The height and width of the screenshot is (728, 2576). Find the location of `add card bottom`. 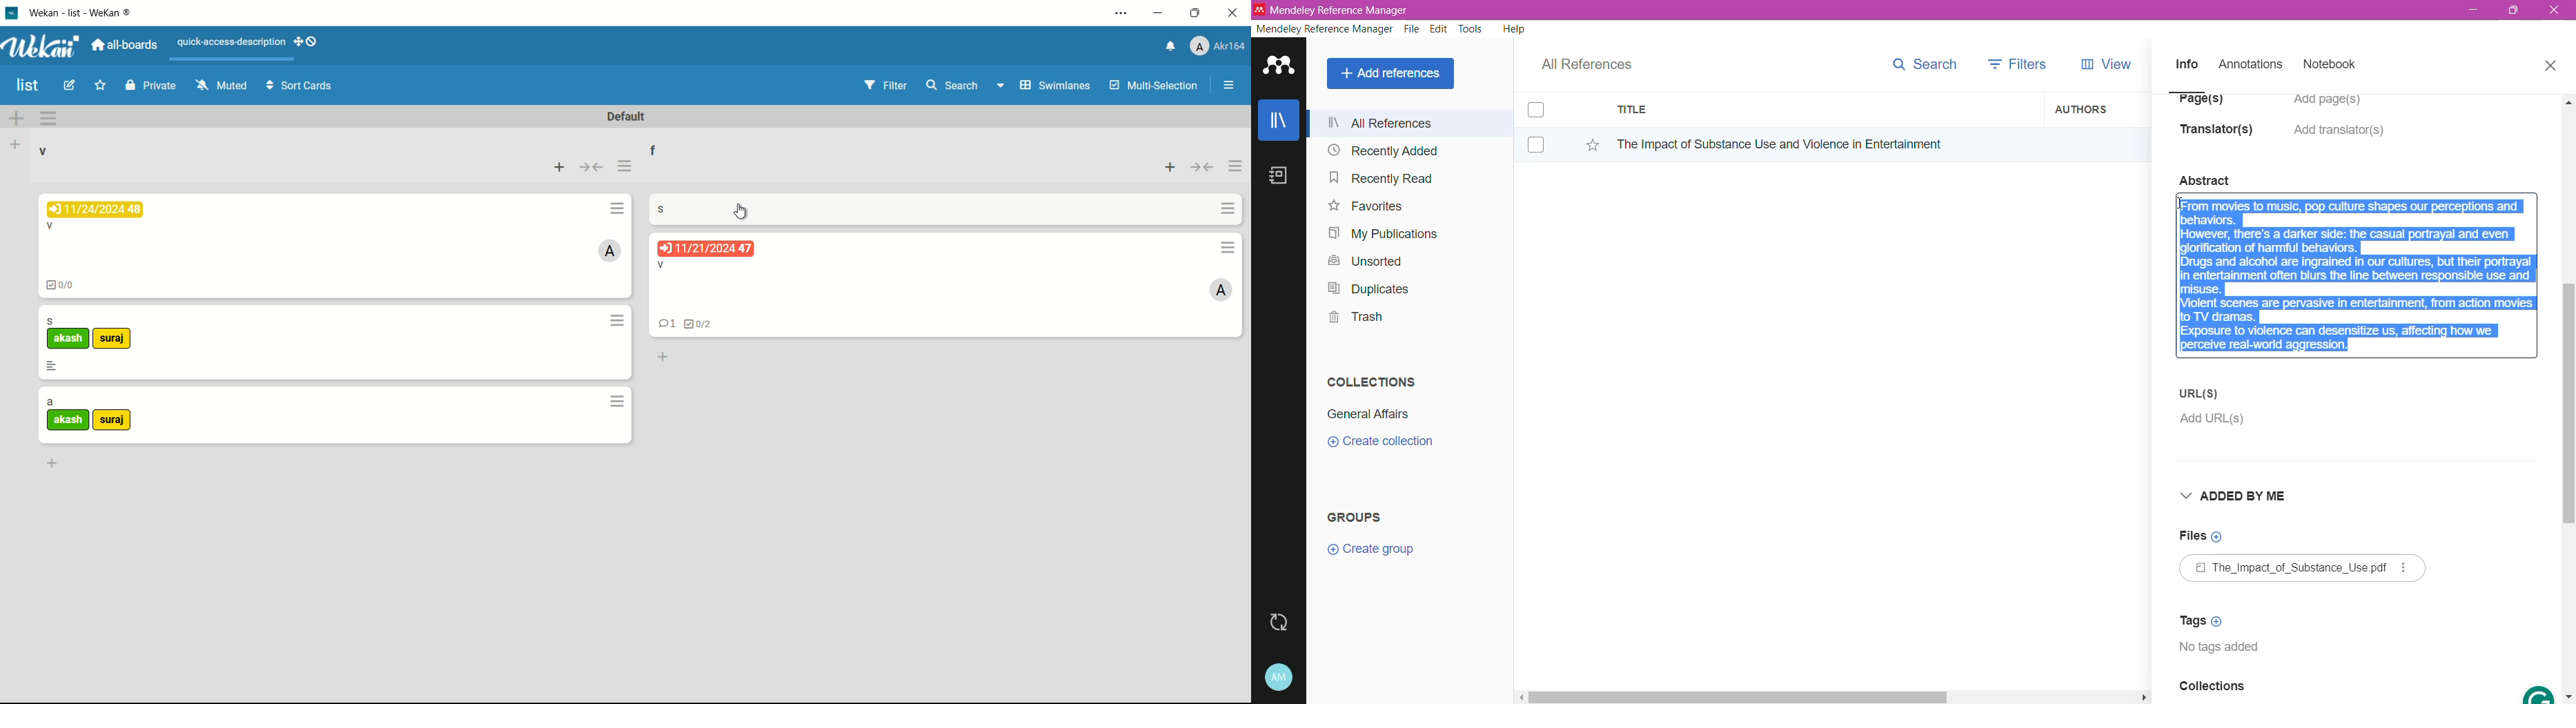

add card bottom is located at coordinates (662, 357).